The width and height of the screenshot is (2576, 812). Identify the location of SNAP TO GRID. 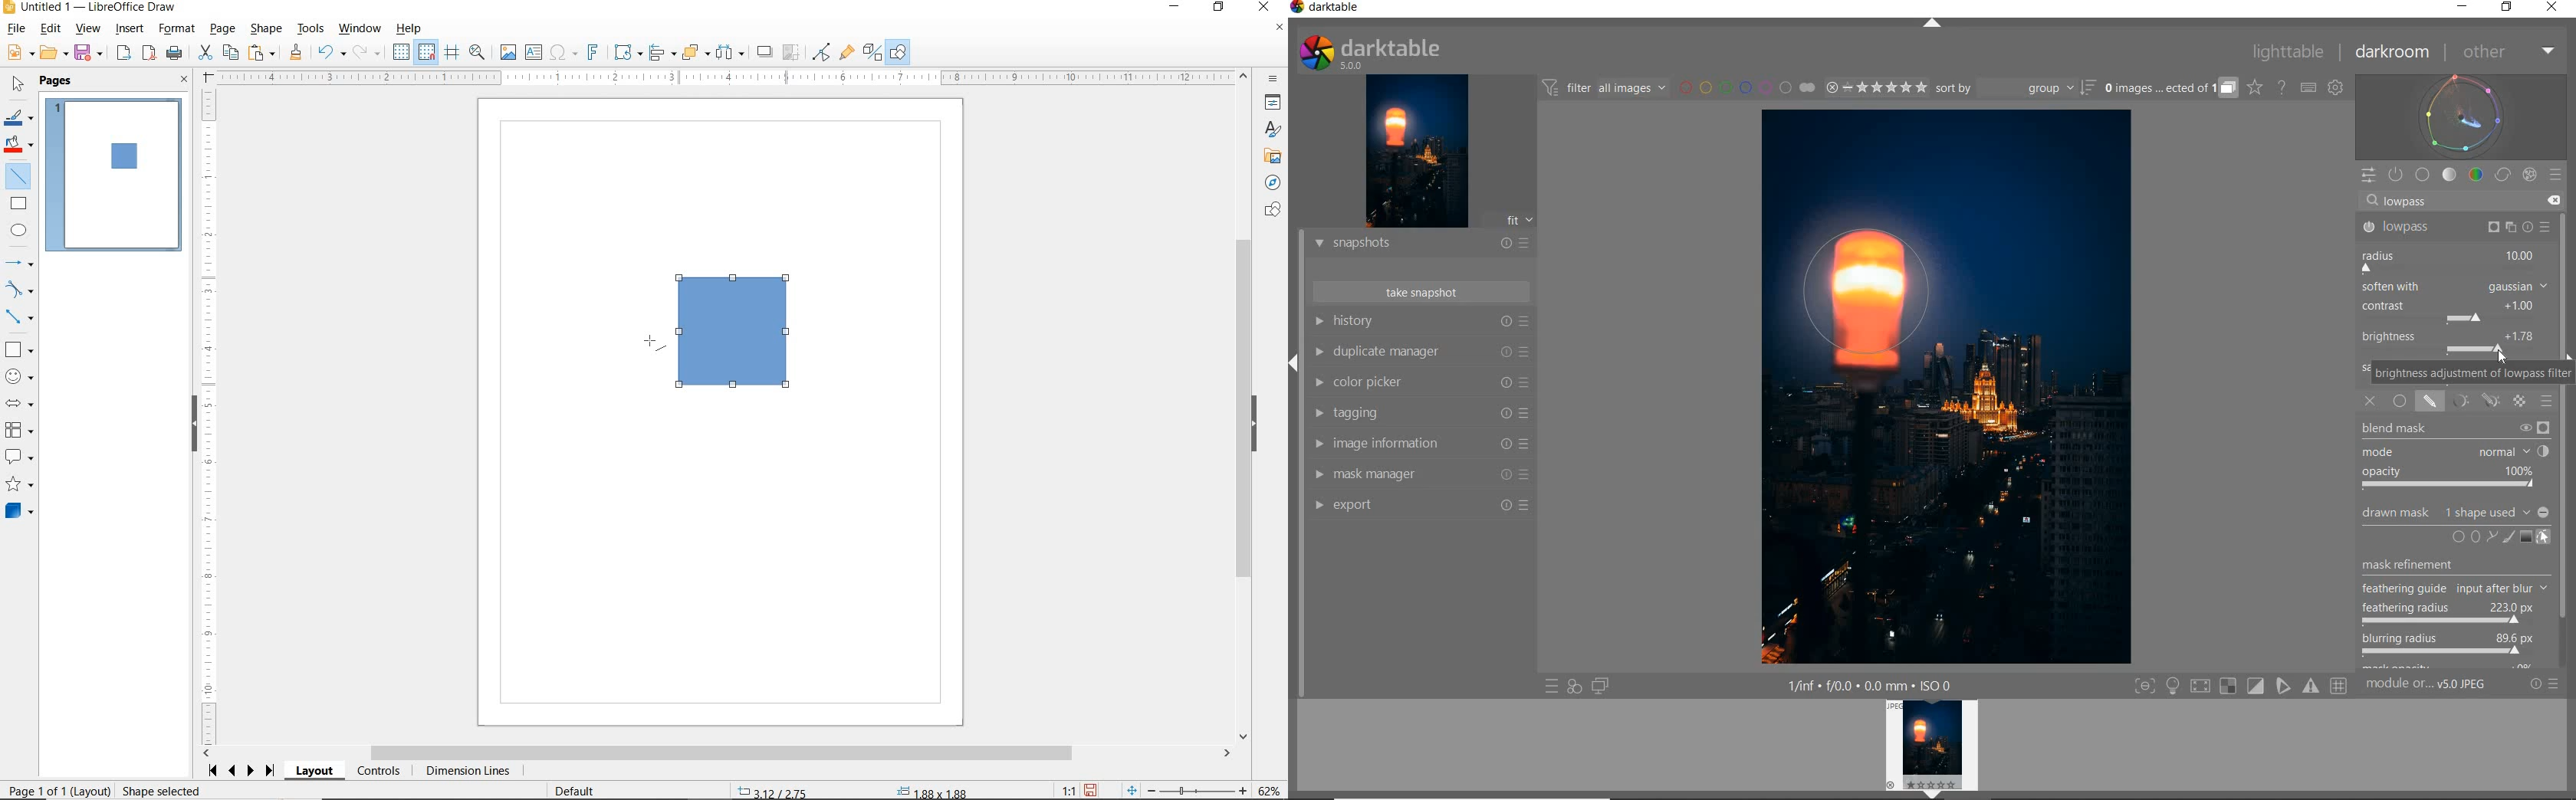
(427, 52).